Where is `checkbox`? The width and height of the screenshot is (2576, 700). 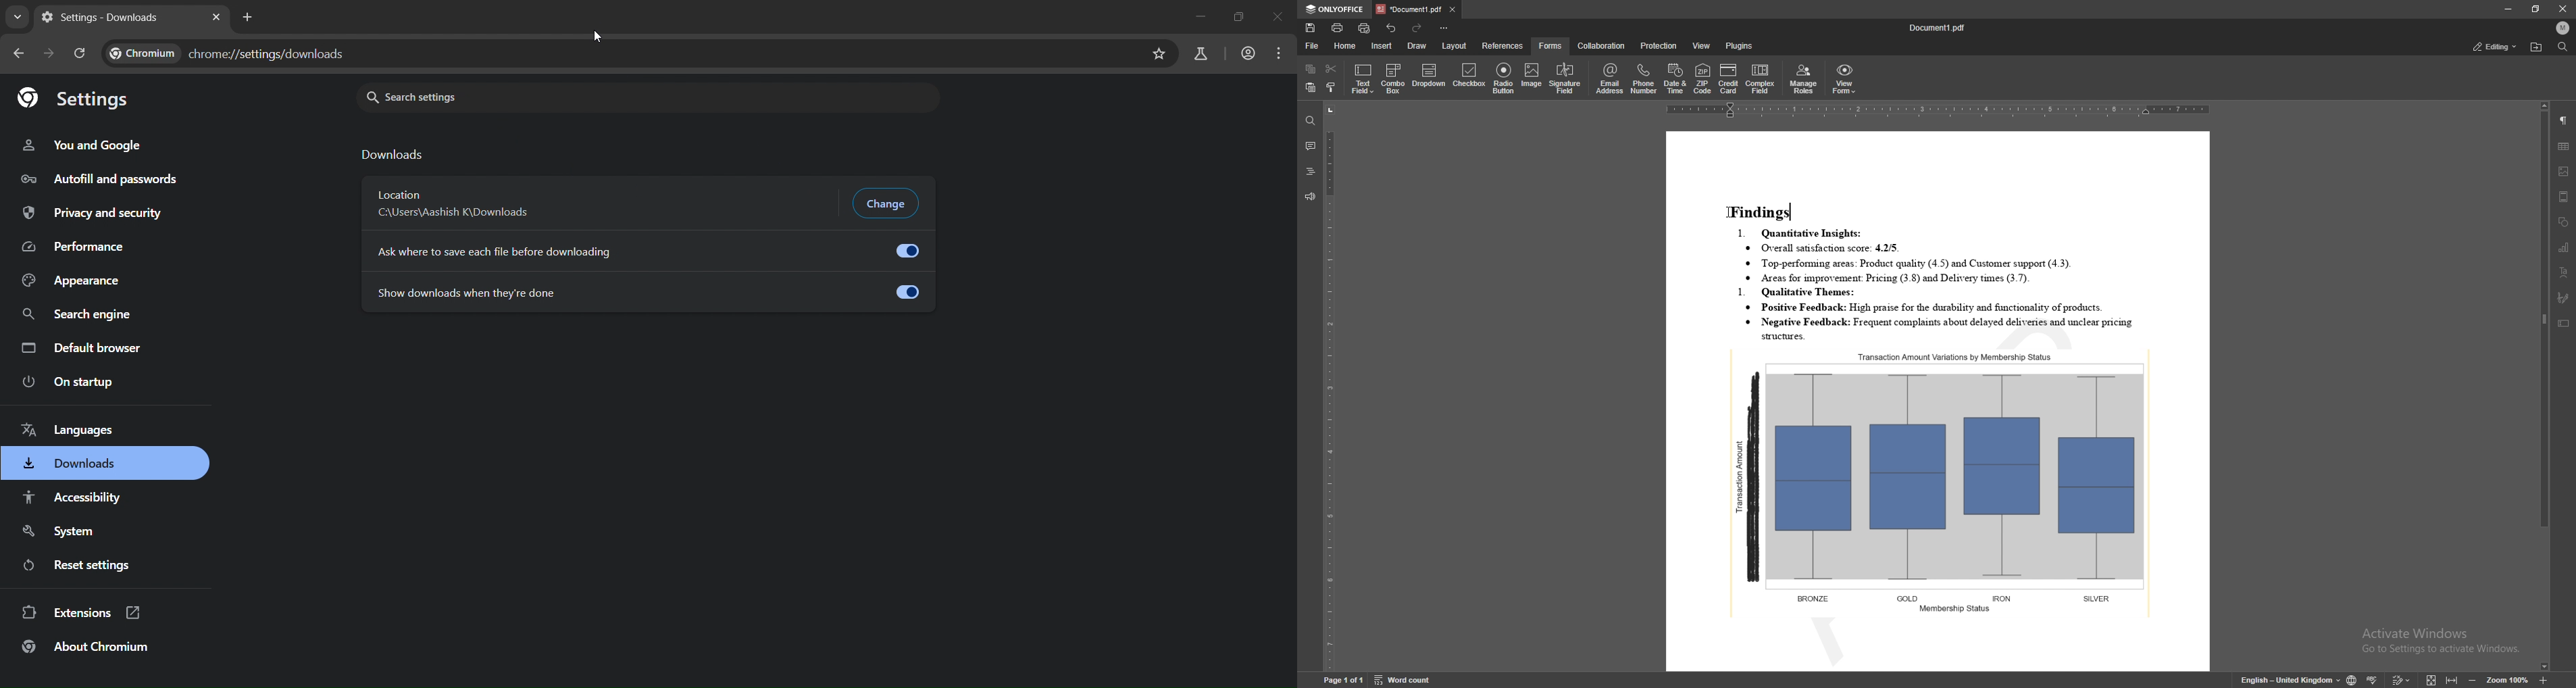 checkbox is located at coordinates (1468, 77).